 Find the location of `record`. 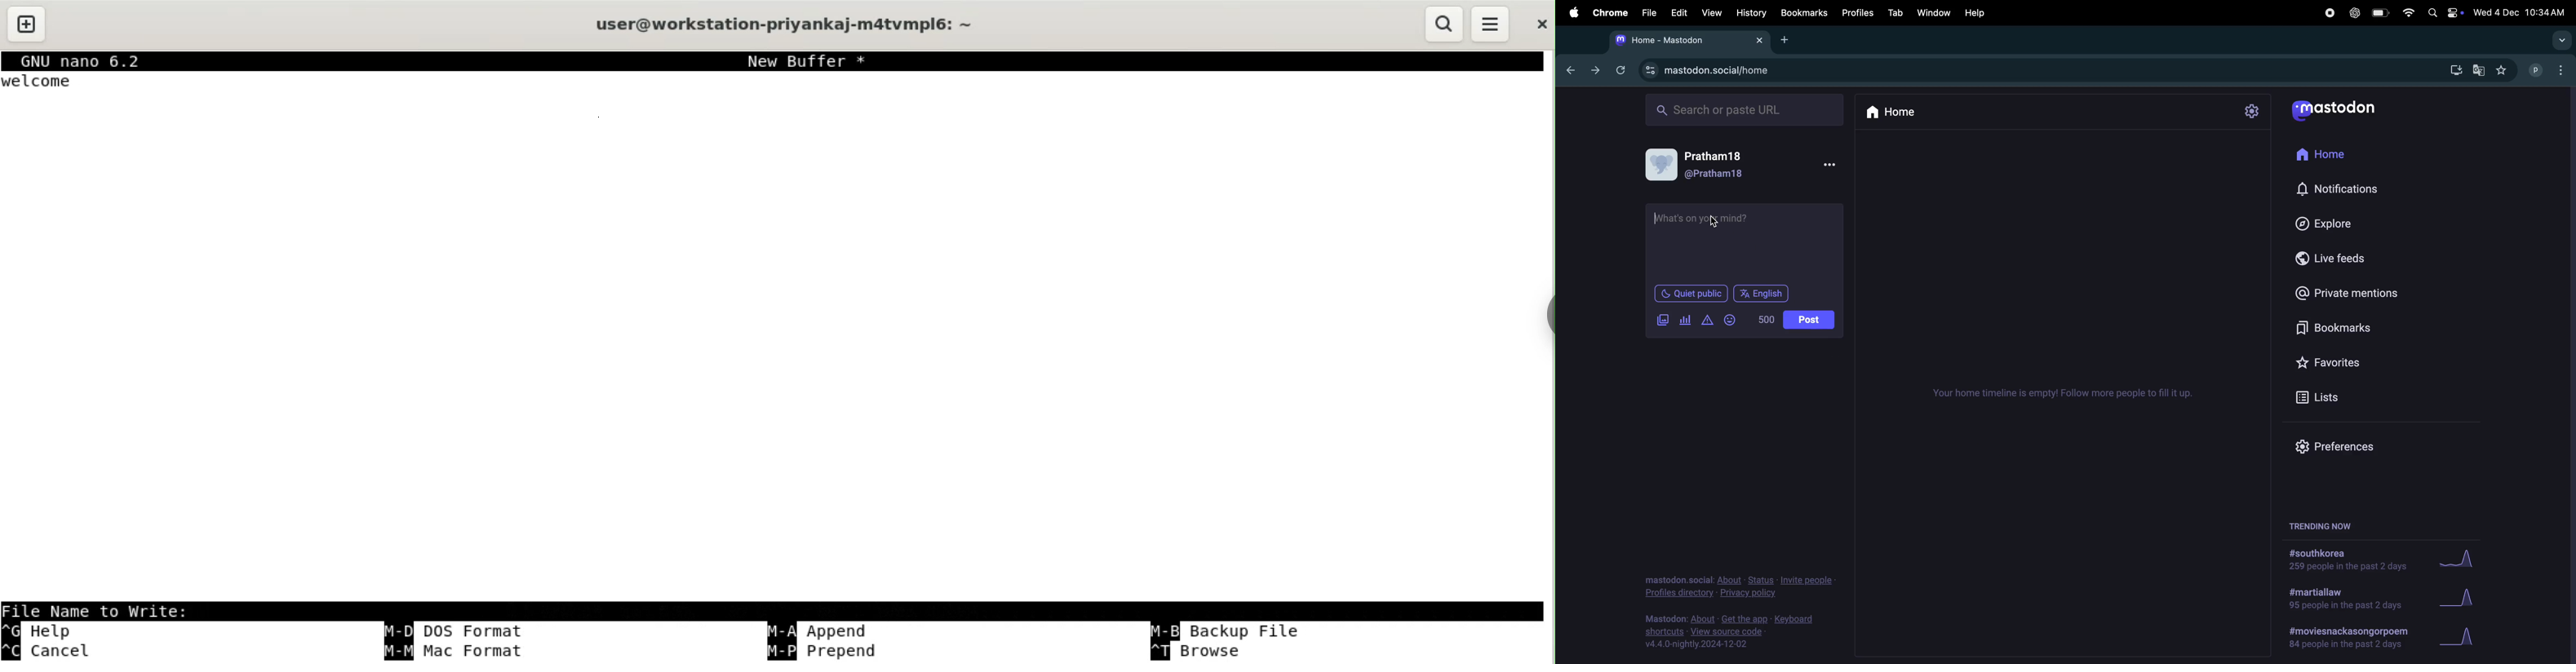

record is located at coordinates (2326, 13).